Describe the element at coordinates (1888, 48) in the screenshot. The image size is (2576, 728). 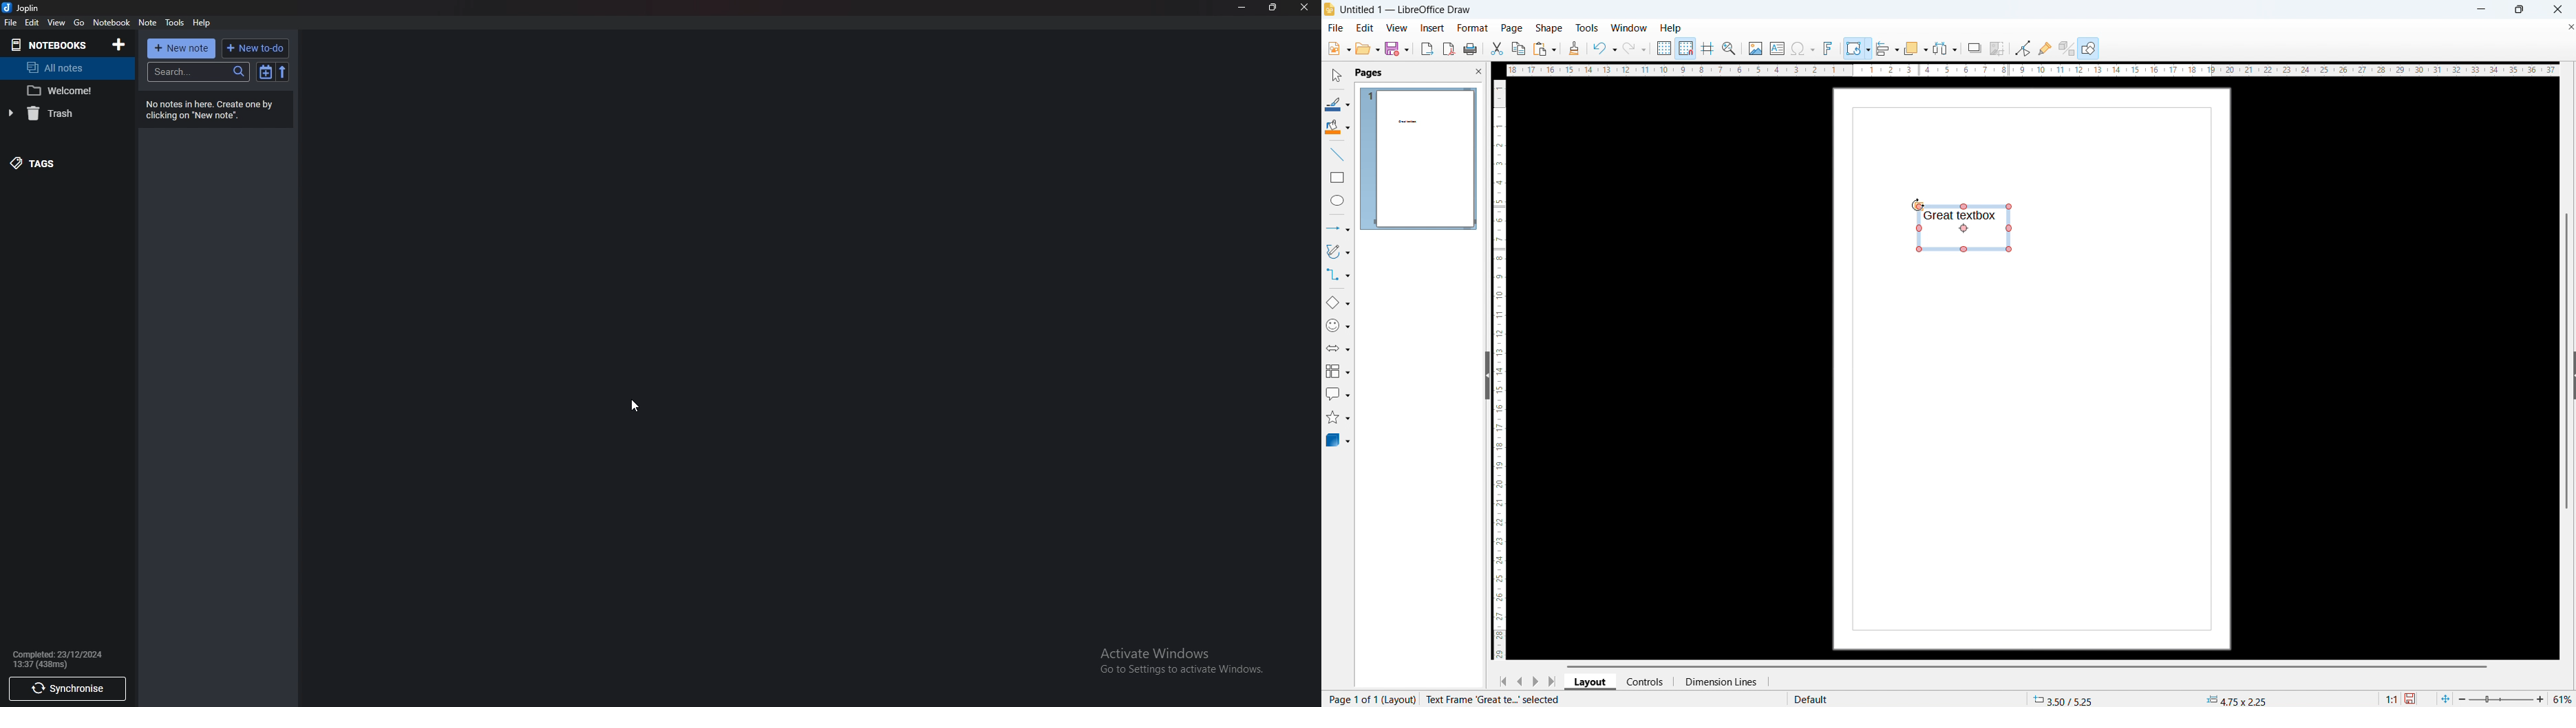
I see `align` at that location.